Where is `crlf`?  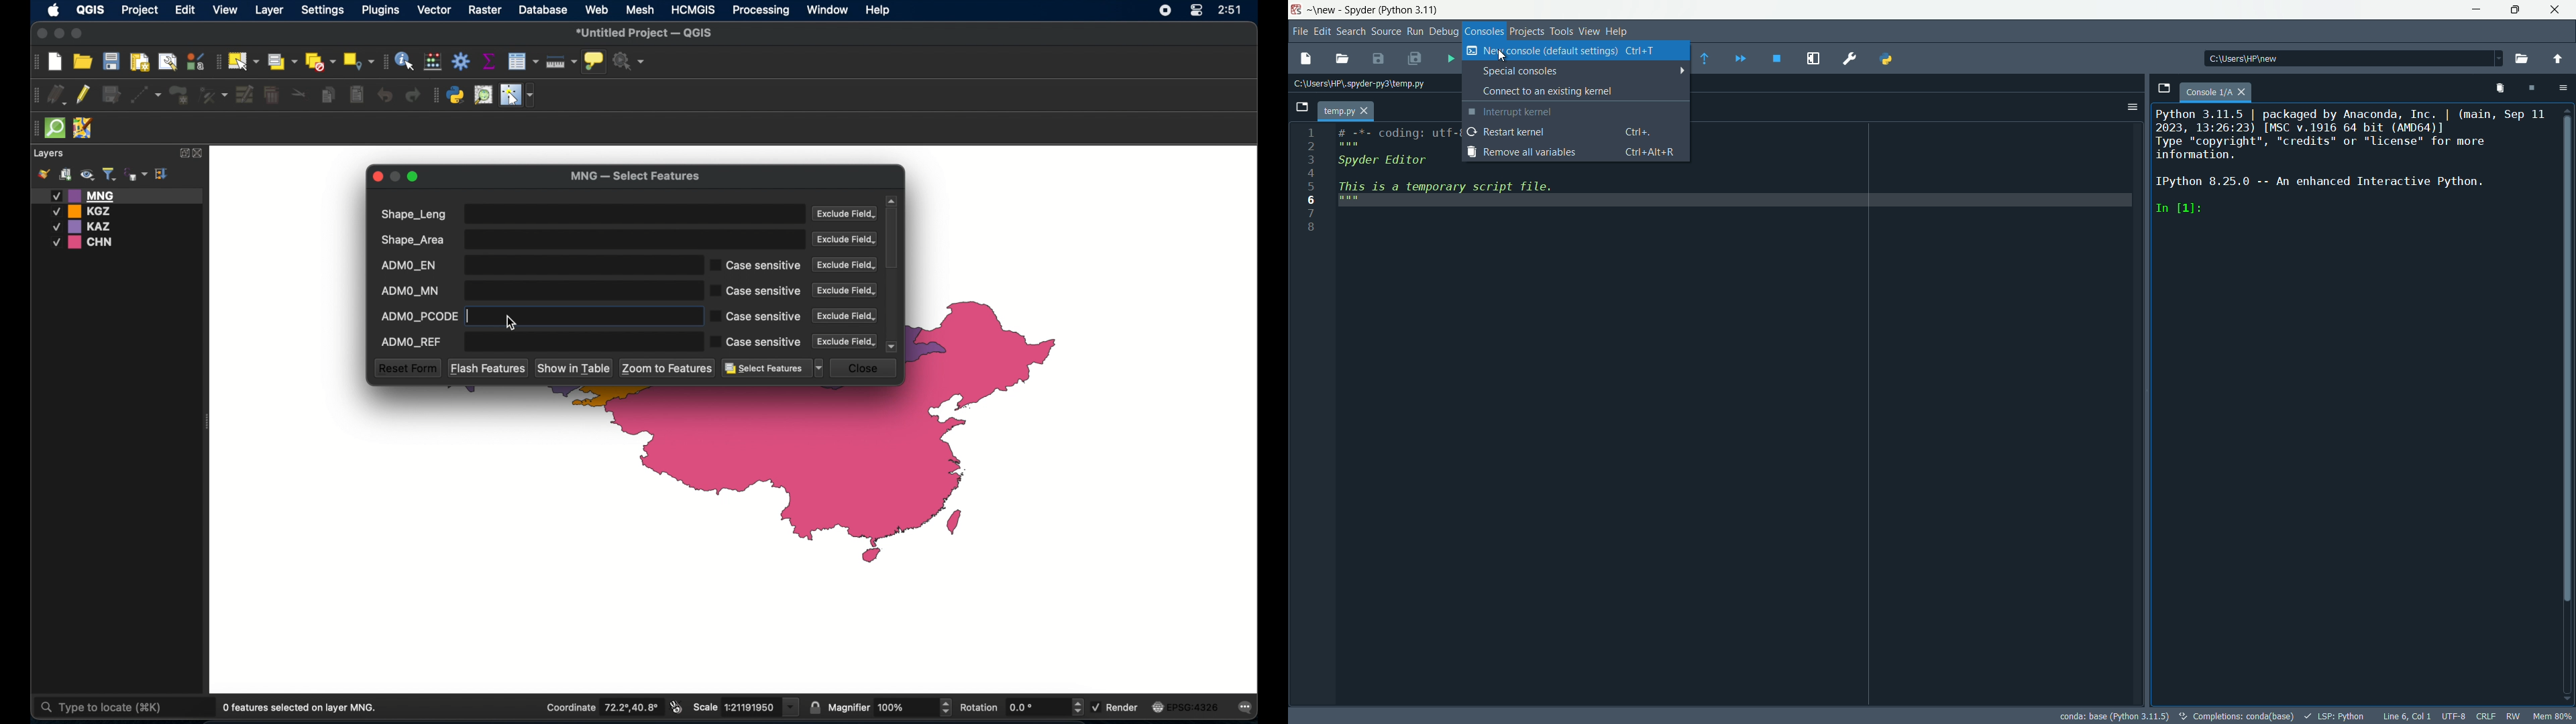 crlf is located at coordinates (2486, 716).